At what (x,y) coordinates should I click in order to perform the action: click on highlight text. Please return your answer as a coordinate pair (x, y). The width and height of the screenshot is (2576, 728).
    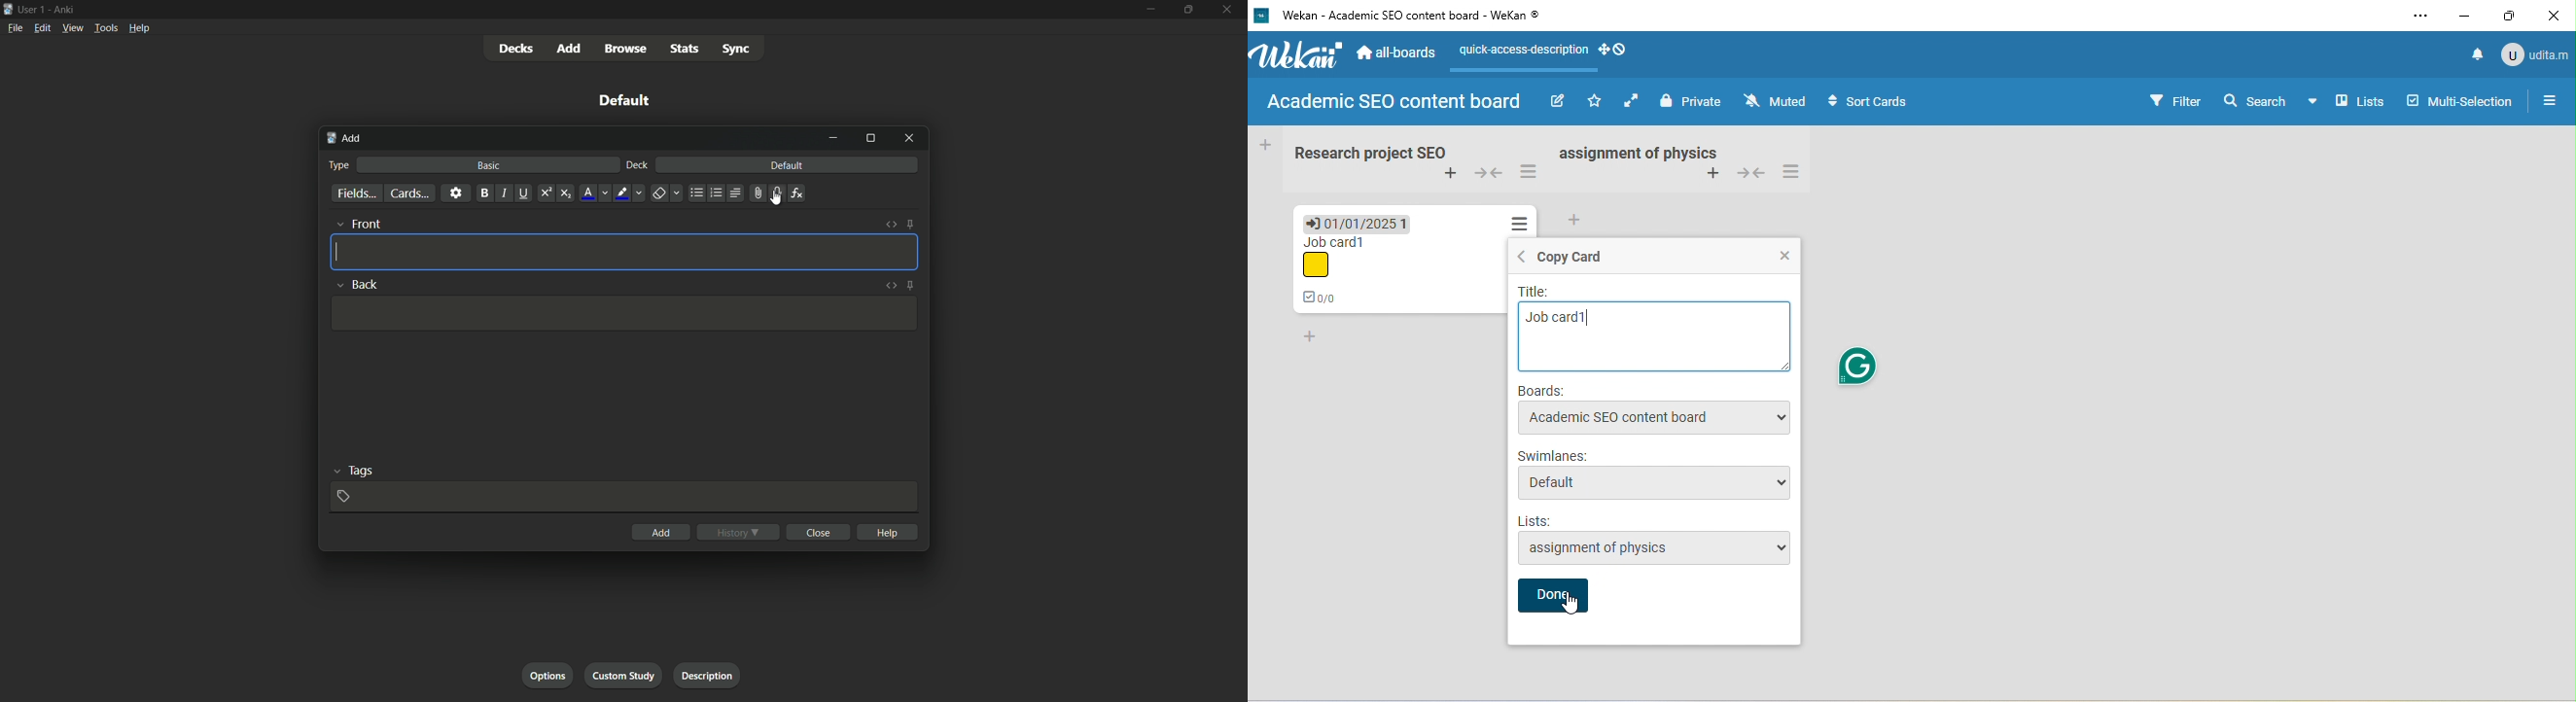
    Looking at the image, I should click on (621, 193).